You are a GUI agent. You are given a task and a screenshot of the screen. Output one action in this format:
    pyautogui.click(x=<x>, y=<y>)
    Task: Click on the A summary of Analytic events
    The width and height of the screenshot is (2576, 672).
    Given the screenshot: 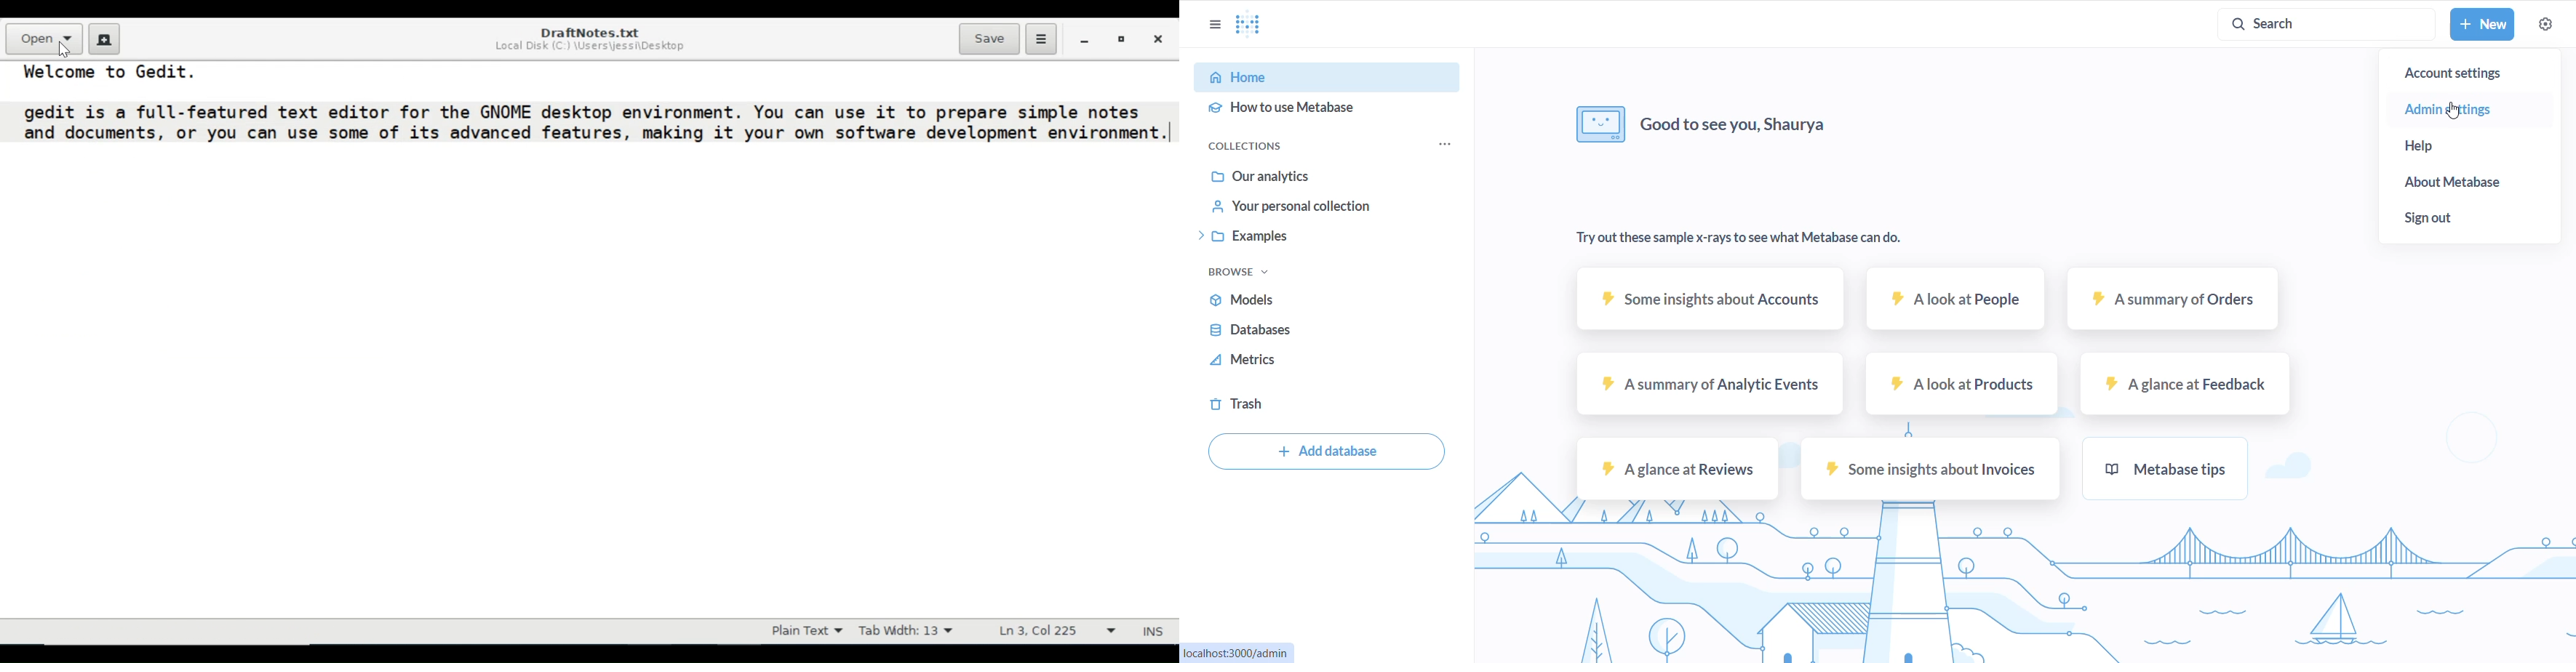 What is the action you would take?
    pyautogui.click(x=1708, y=387)
    